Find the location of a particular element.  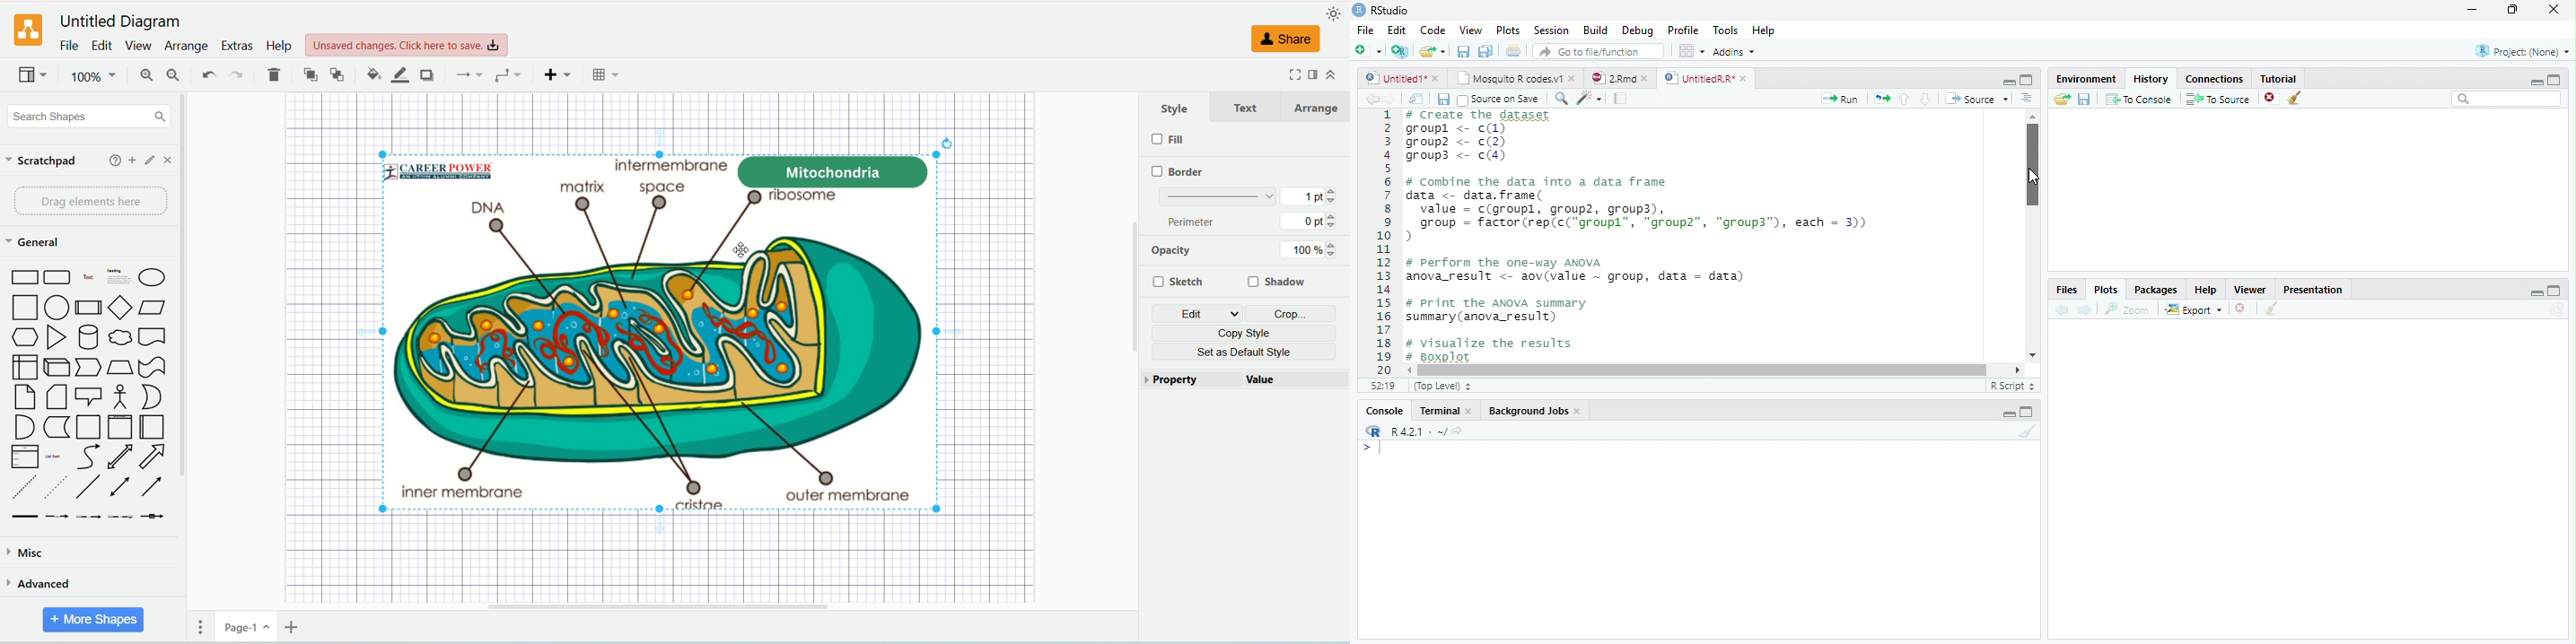

Go to file/function is located at coordinates (1599, 52).